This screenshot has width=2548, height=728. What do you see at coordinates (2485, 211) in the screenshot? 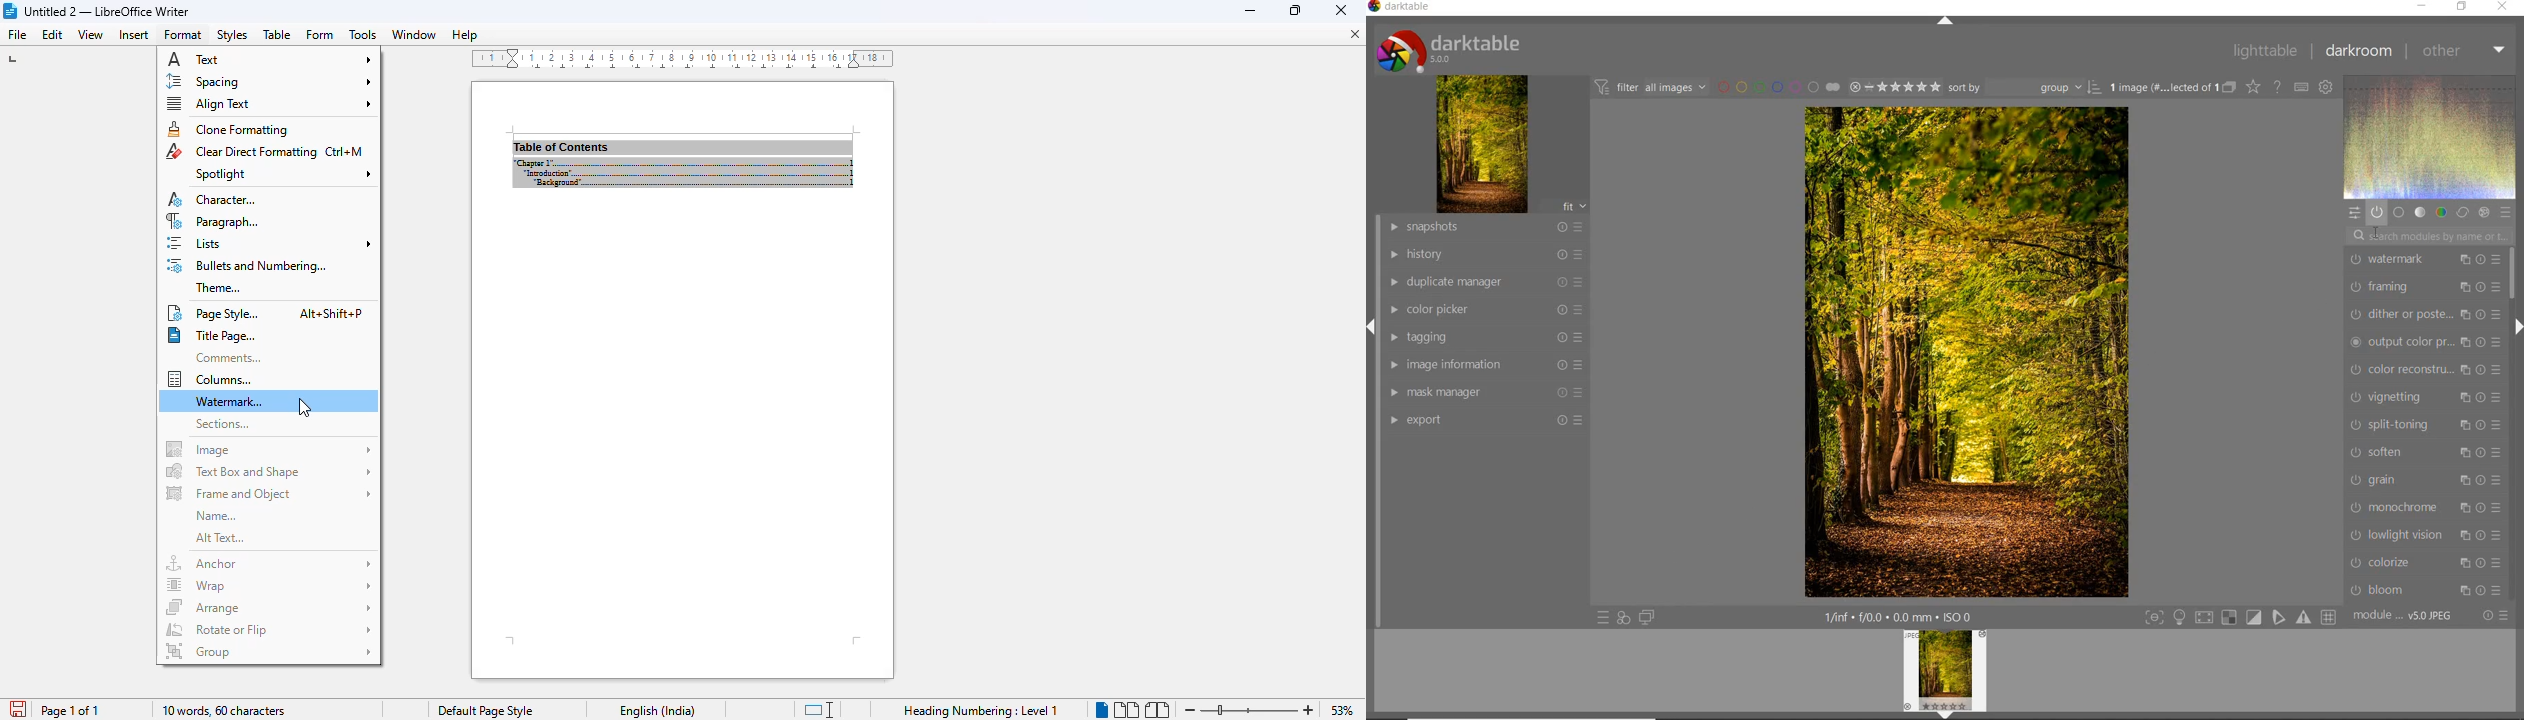
I see `effect` at bounding box center [2485, 211].